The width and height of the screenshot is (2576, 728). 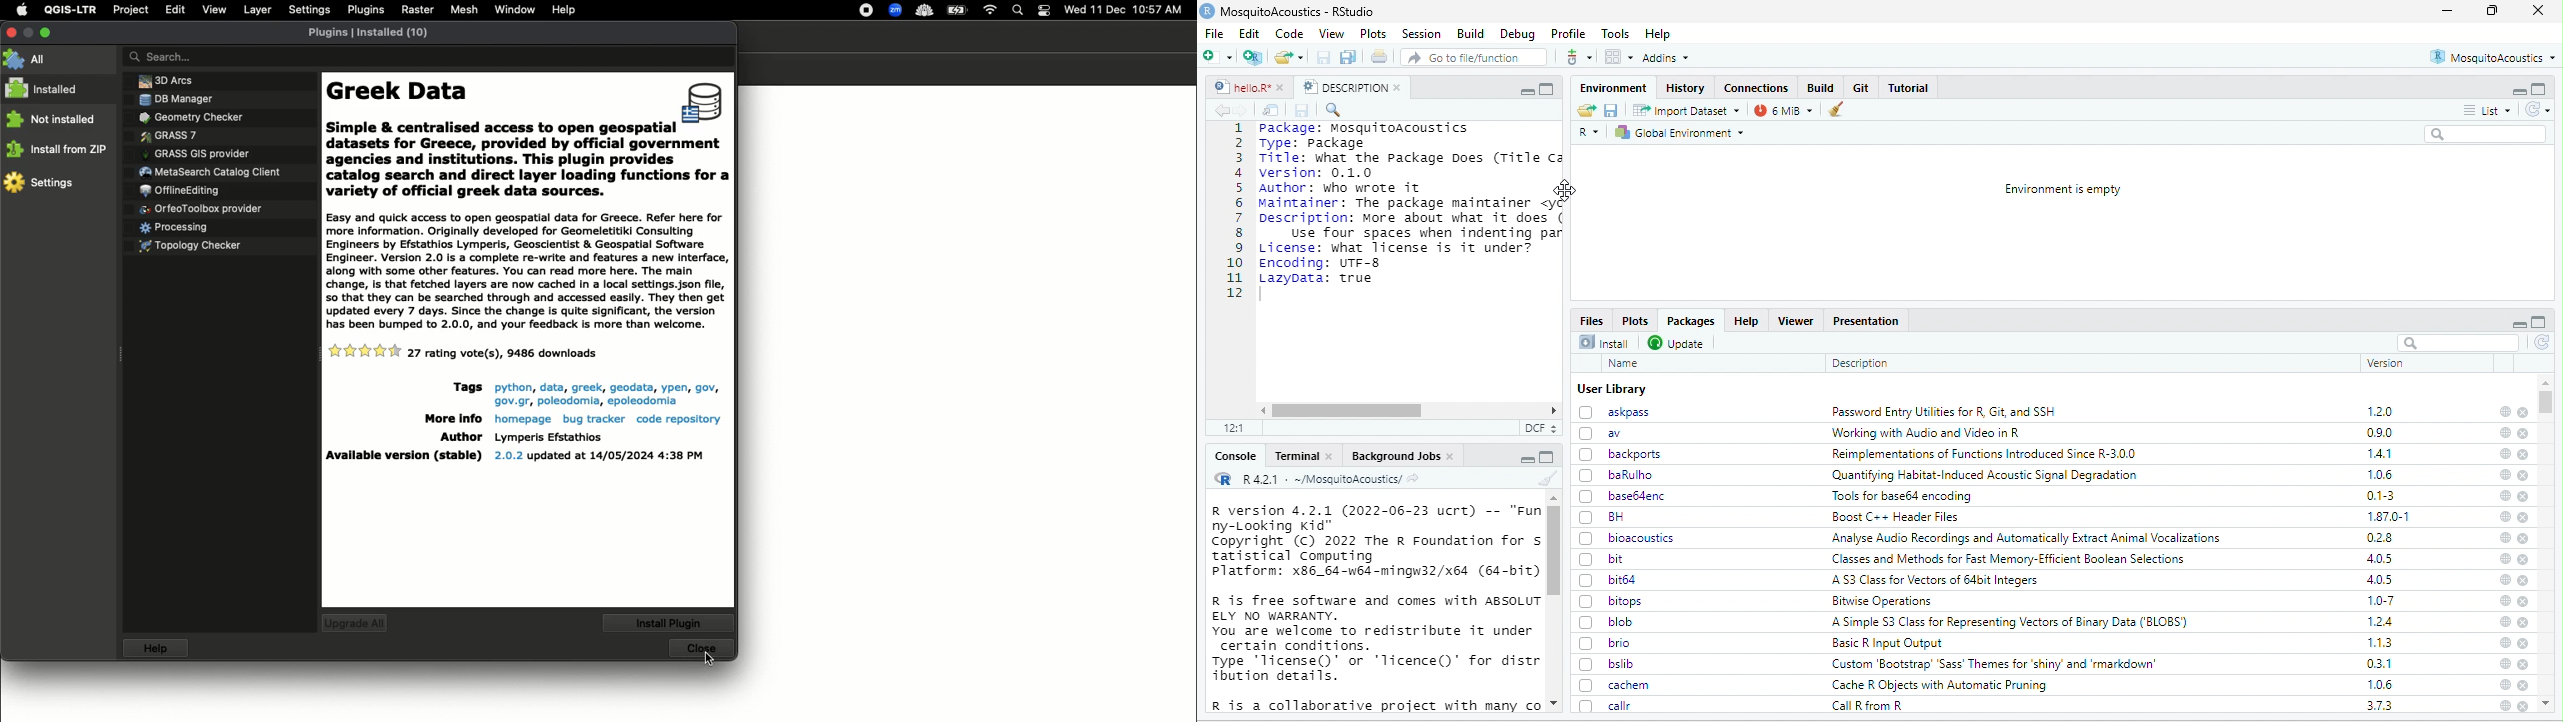 I want to click on save current document, so click(x=1324, y=57).